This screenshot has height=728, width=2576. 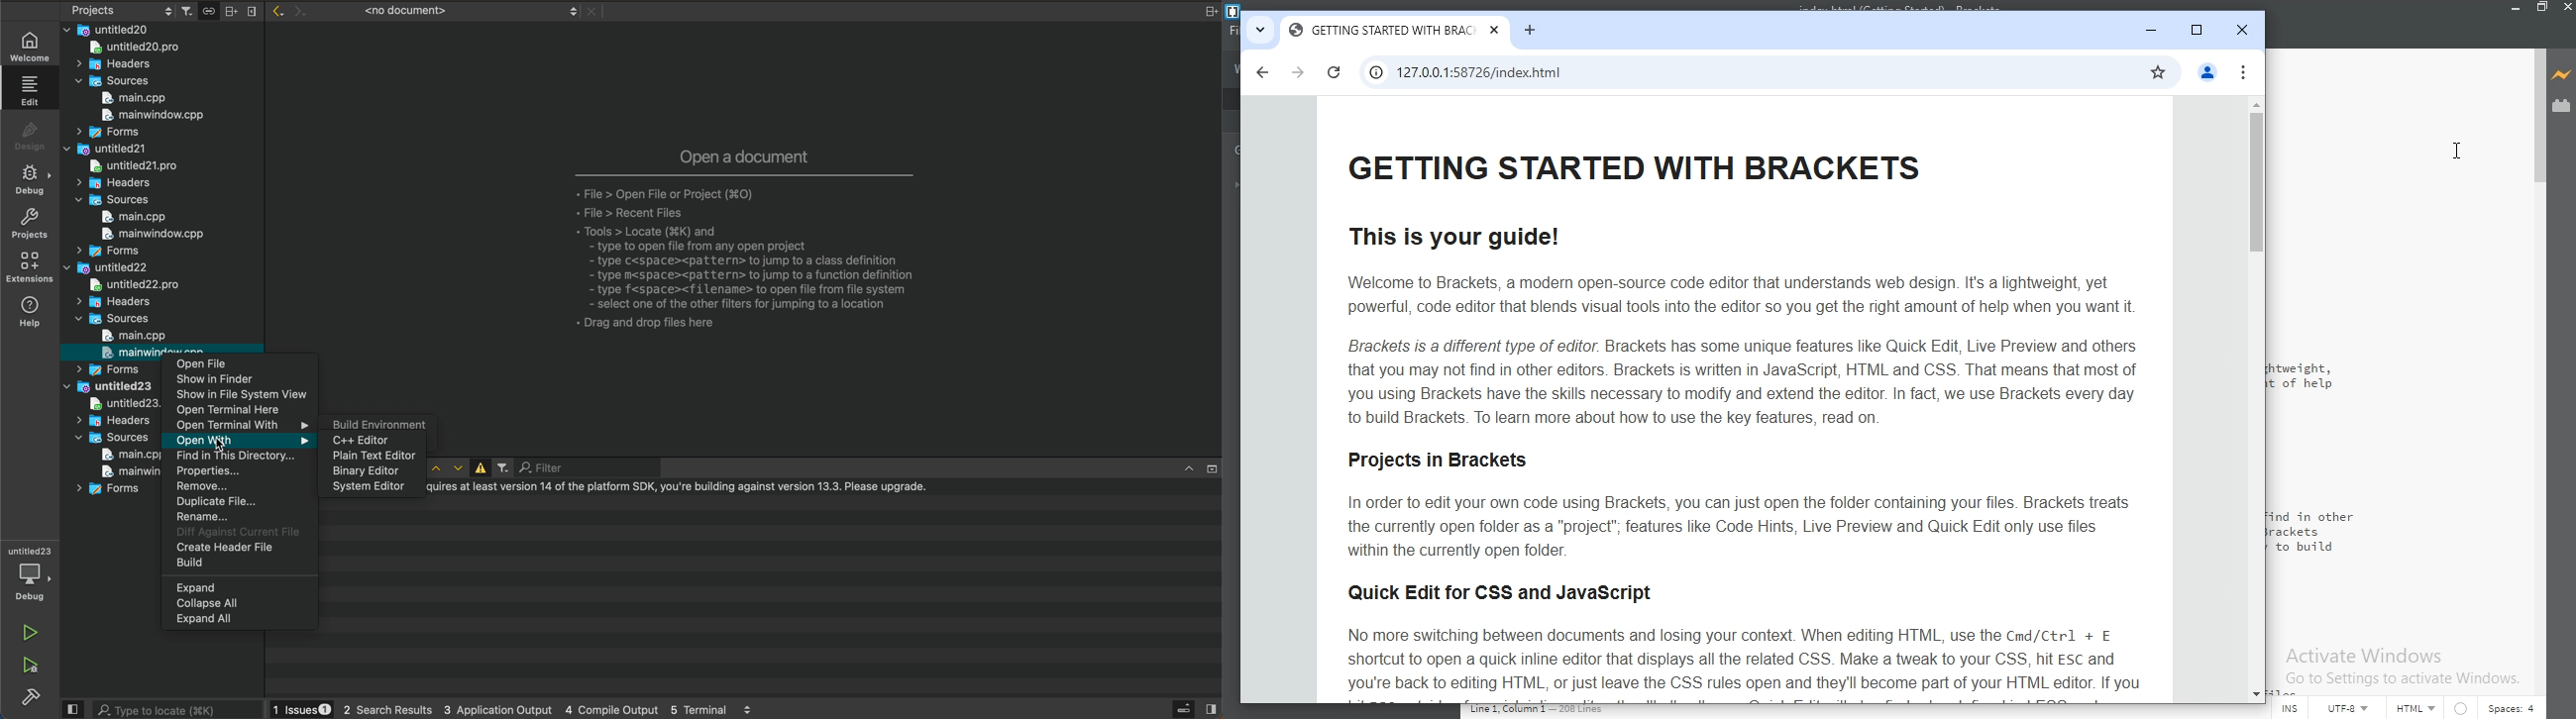 What do you see at coordinates (2562, 109) in the screenshot?
I see `extension manager` at bounding box center [2562, 109].